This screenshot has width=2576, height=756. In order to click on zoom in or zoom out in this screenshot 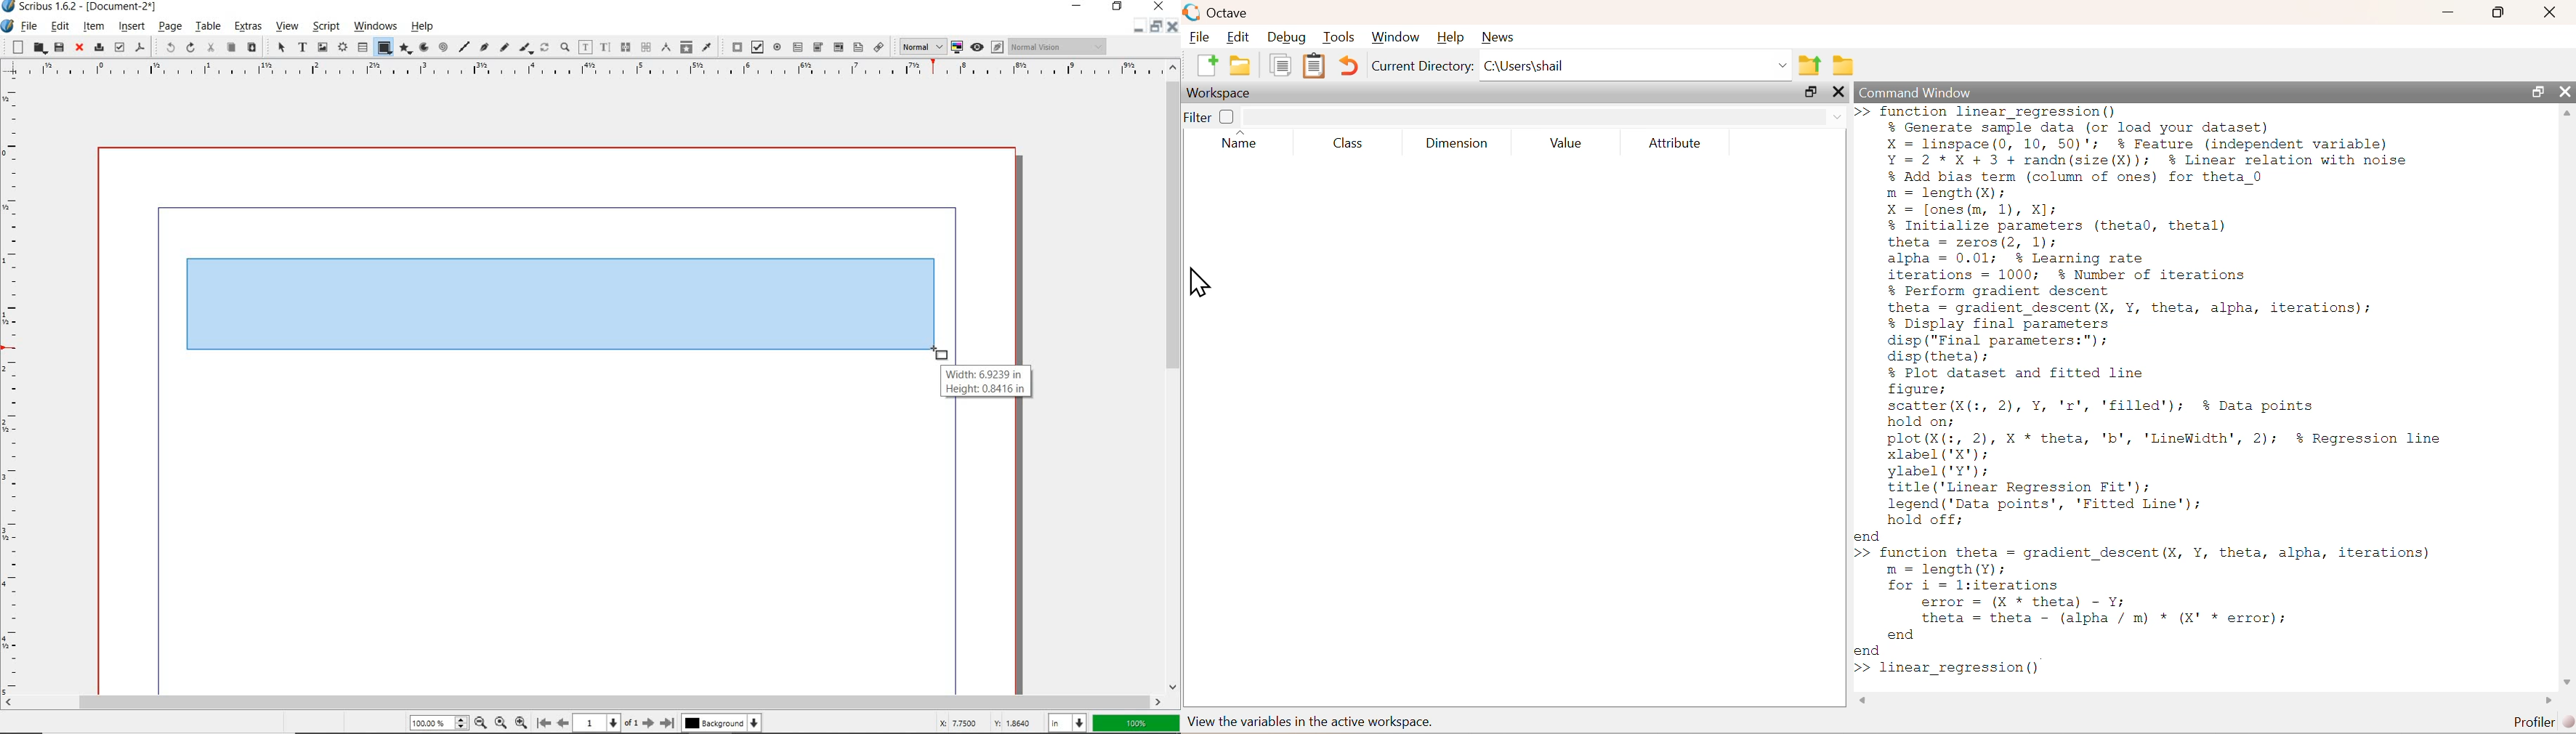, I will do `click(565, 47)`.